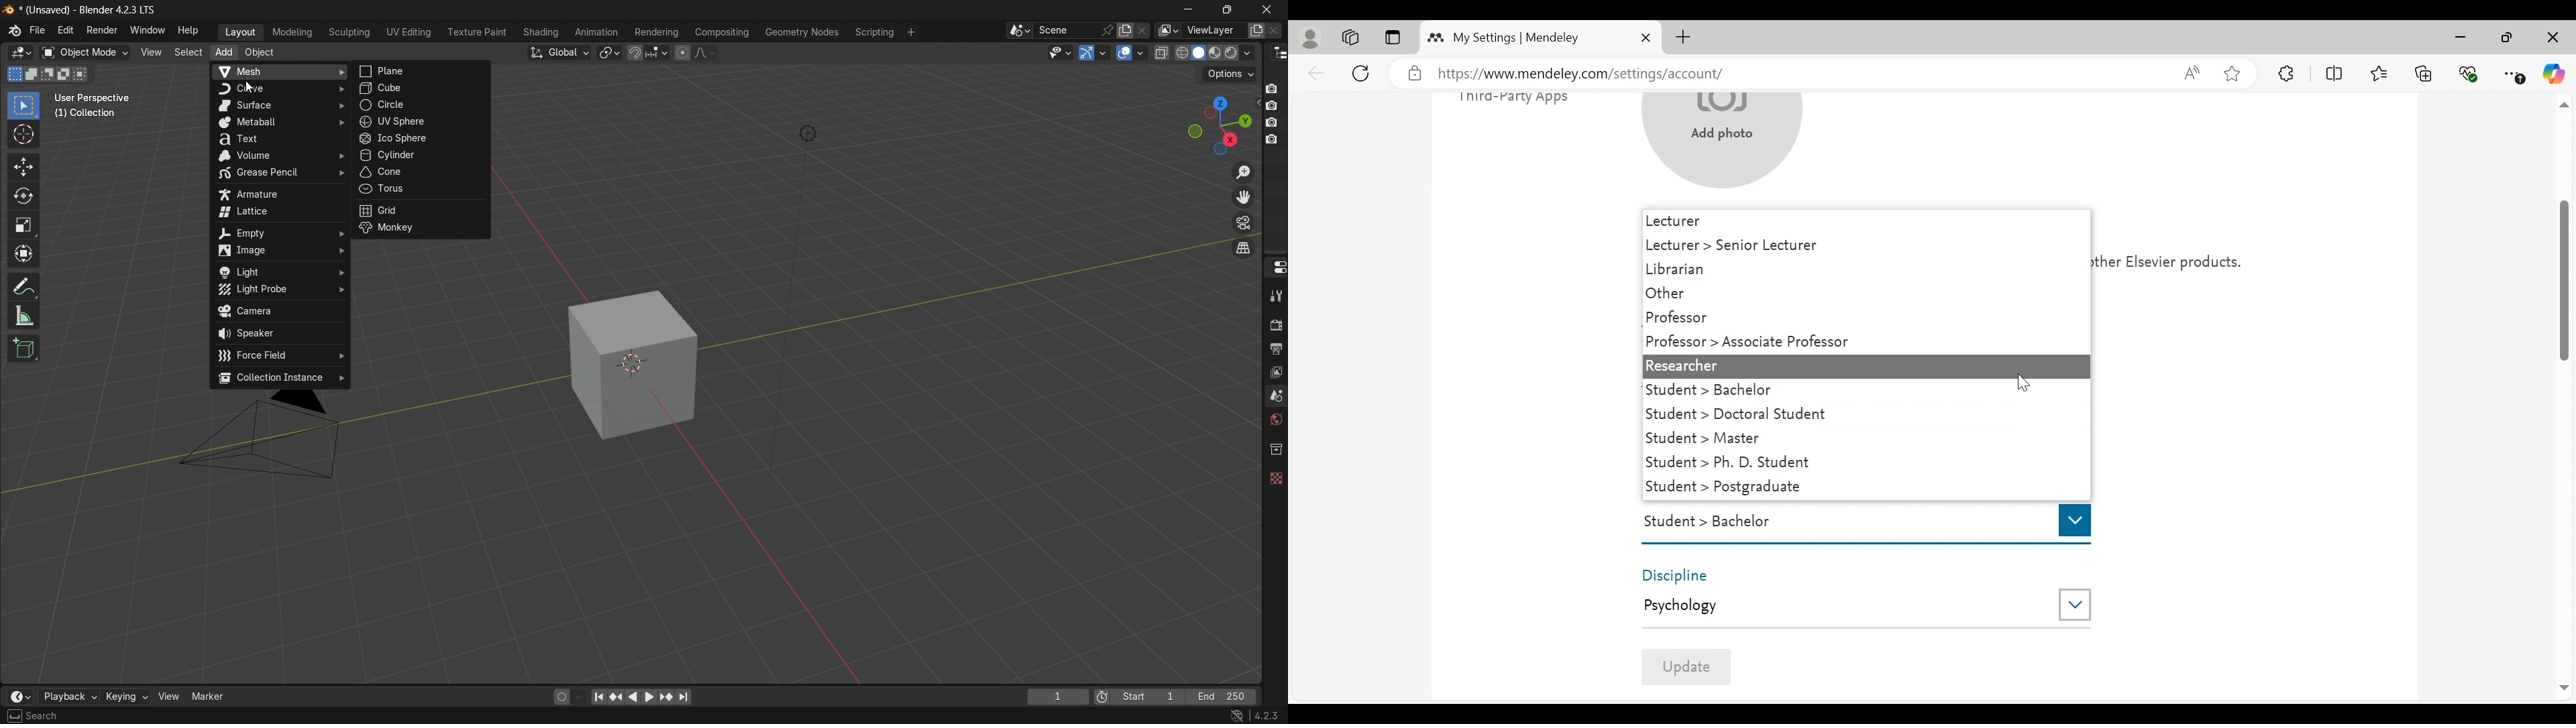  What do you see at coordinates (682, 53) in the screenshot?
I see `proportional editing object` at bounding box center [682, 53].